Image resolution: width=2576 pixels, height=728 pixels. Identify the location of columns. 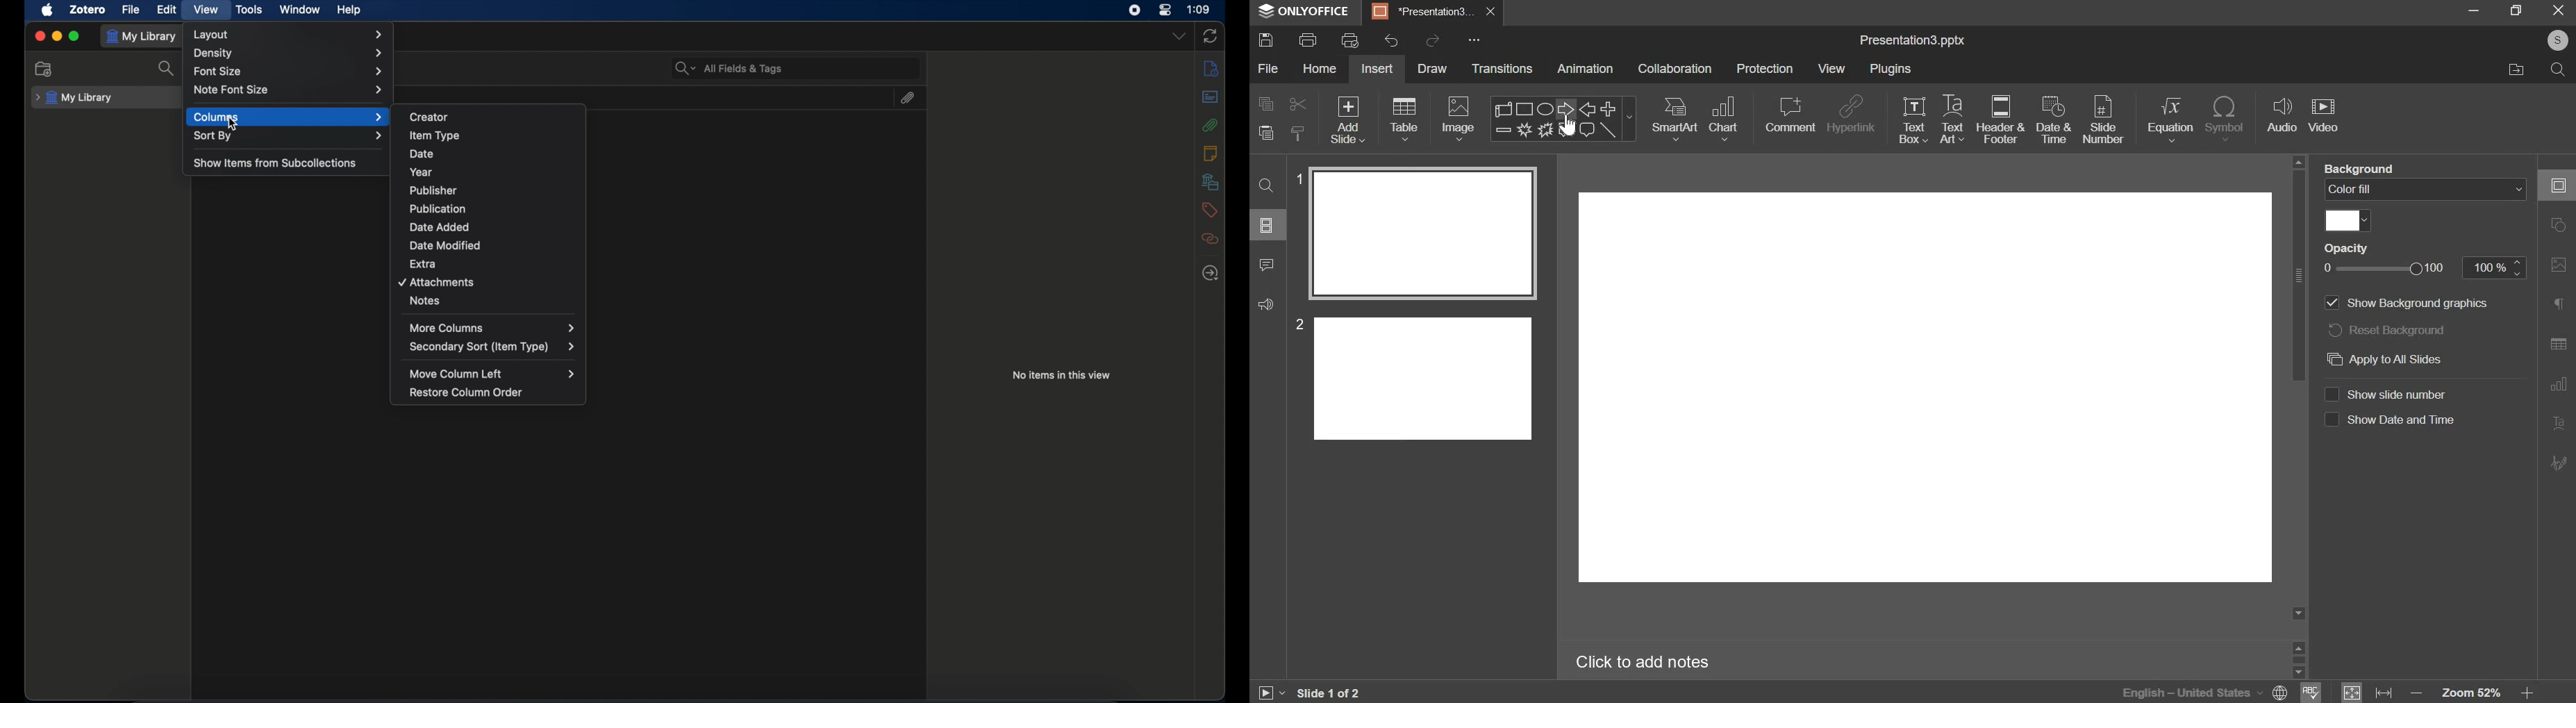
(288, 117).